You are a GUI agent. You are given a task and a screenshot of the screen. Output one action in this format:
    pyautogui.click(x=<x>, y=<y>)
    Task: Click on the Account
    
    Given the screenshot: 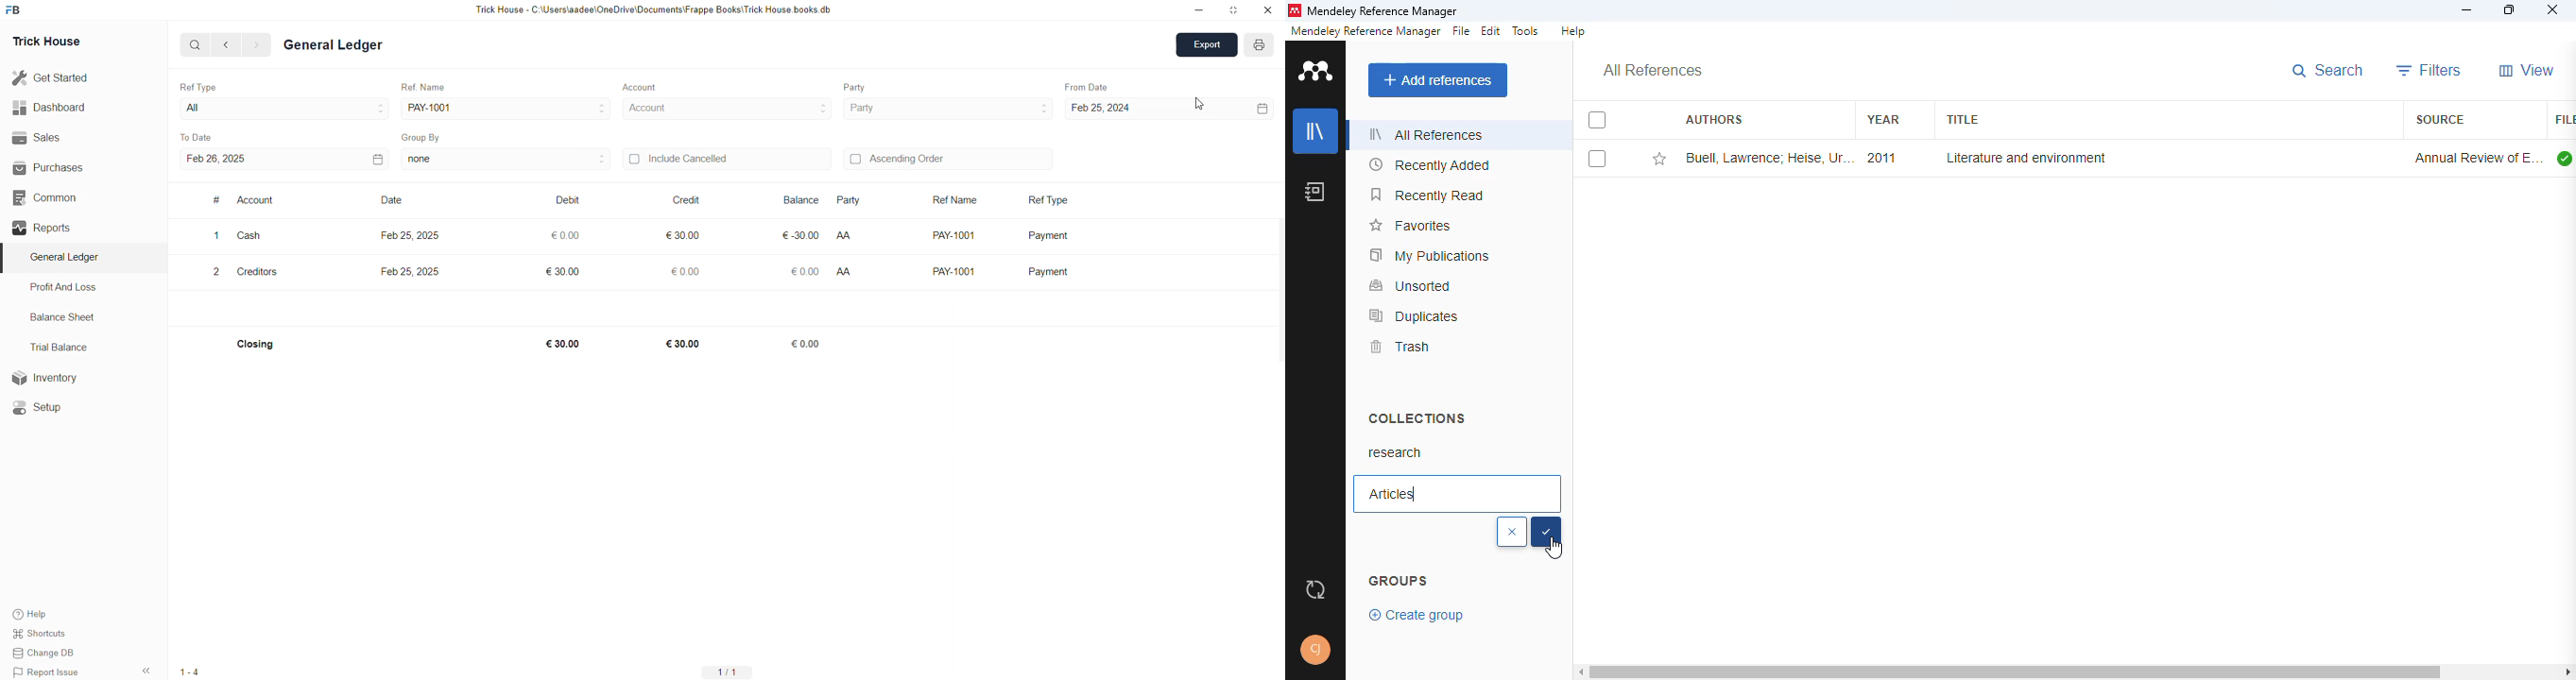 What is the action you would take?
    pyautogui.click(x=634, y=86)
    